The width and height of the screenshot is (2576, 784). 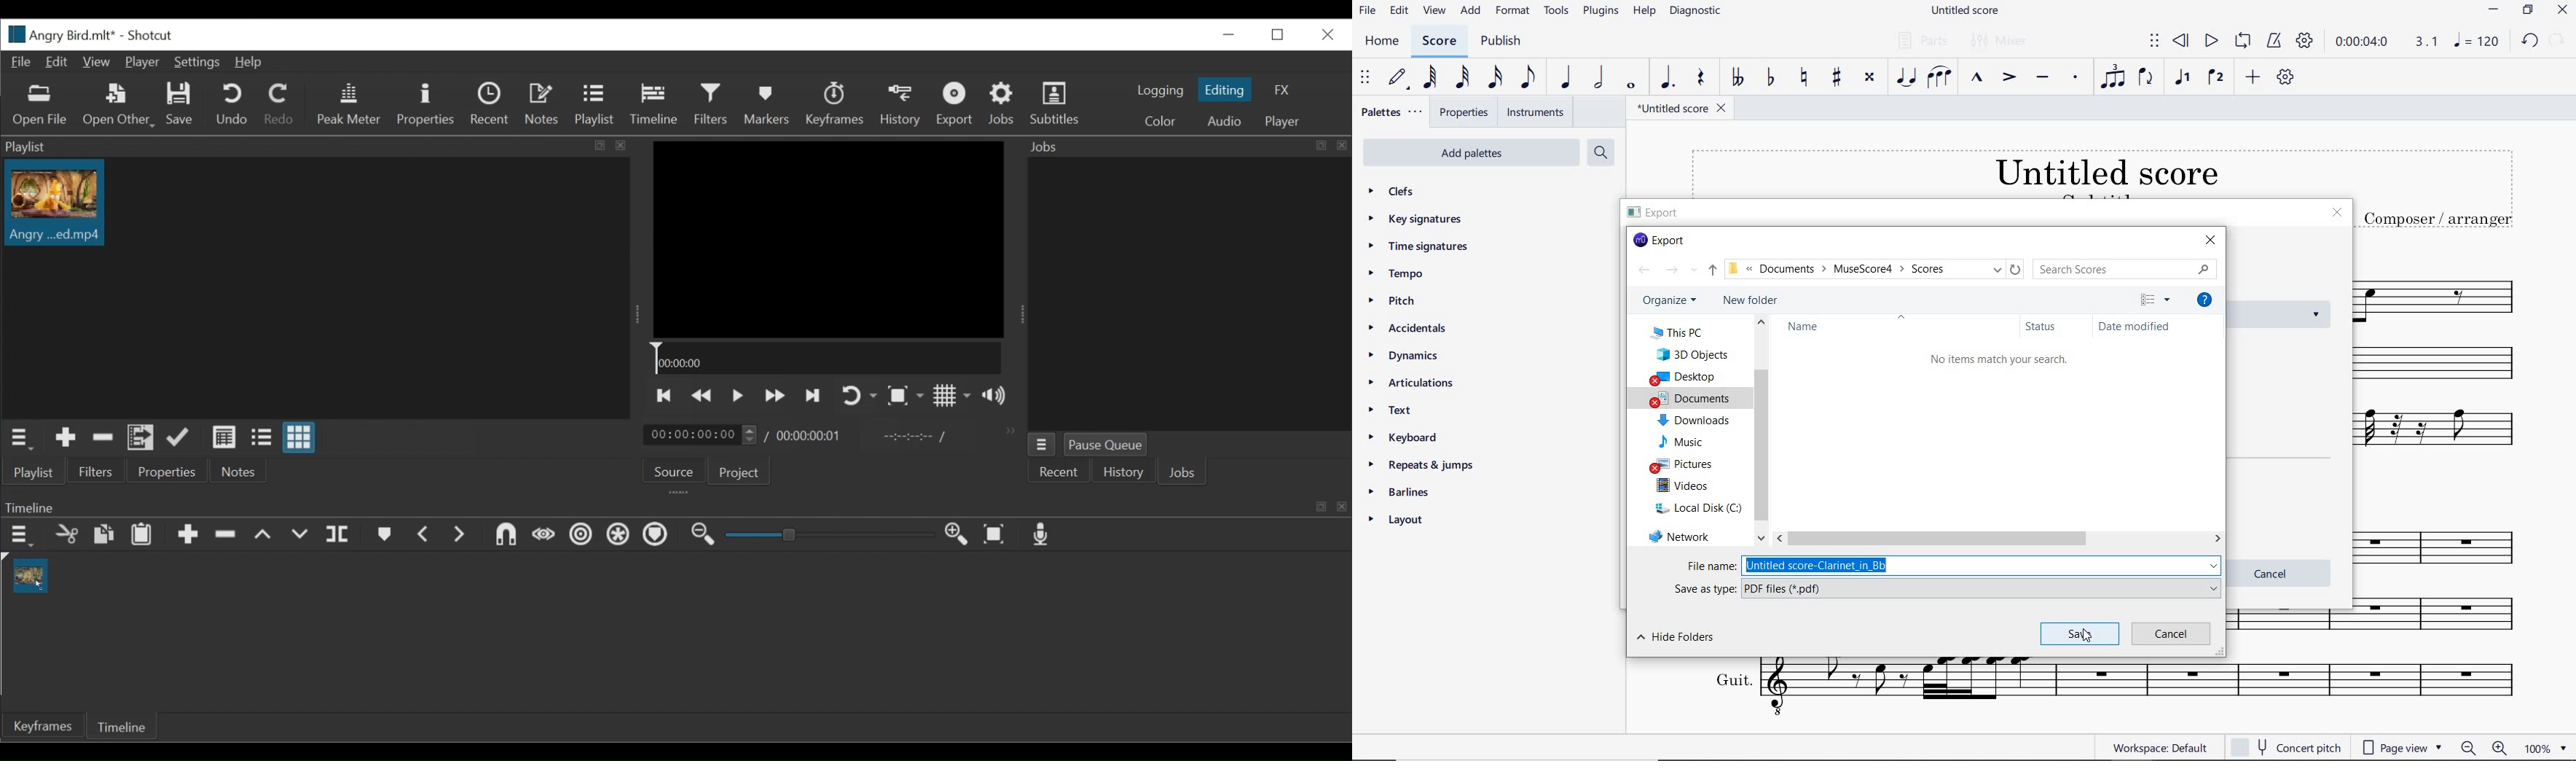 I want to click on documents, so click(x=1696, y=399).